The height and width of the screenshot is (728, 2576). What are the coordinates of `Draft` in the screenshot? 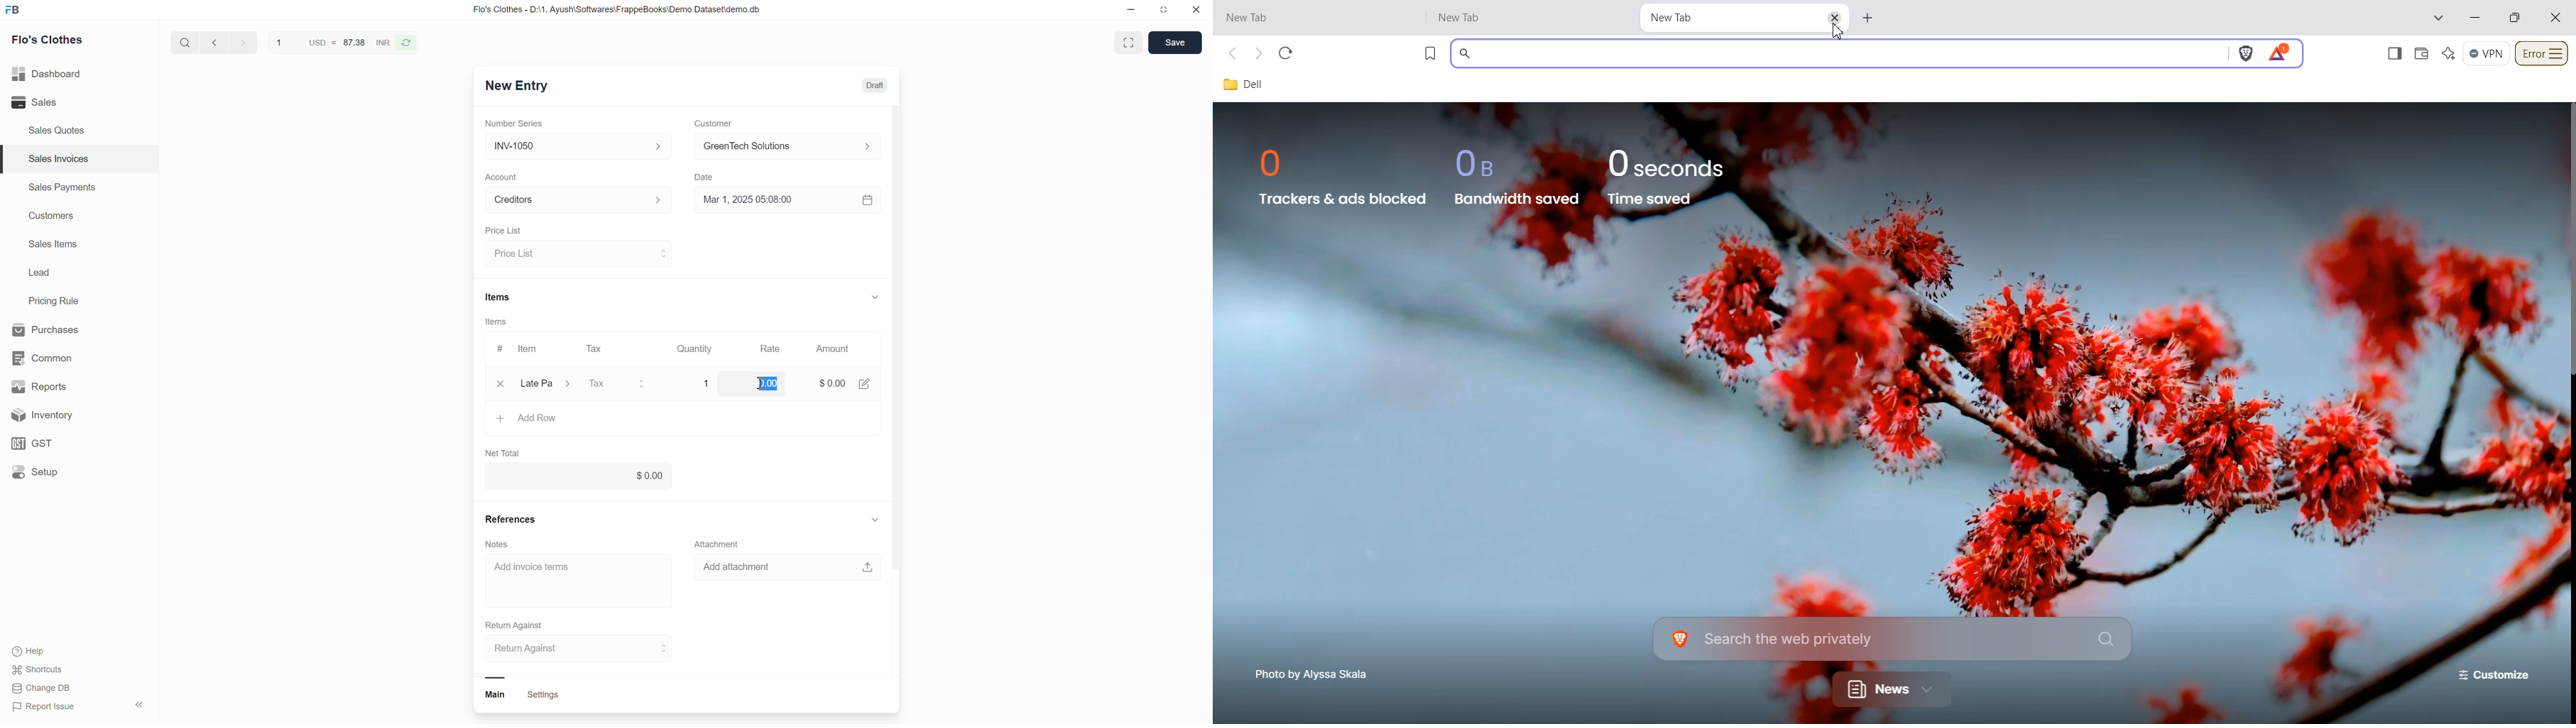 It's located at (875, 86).